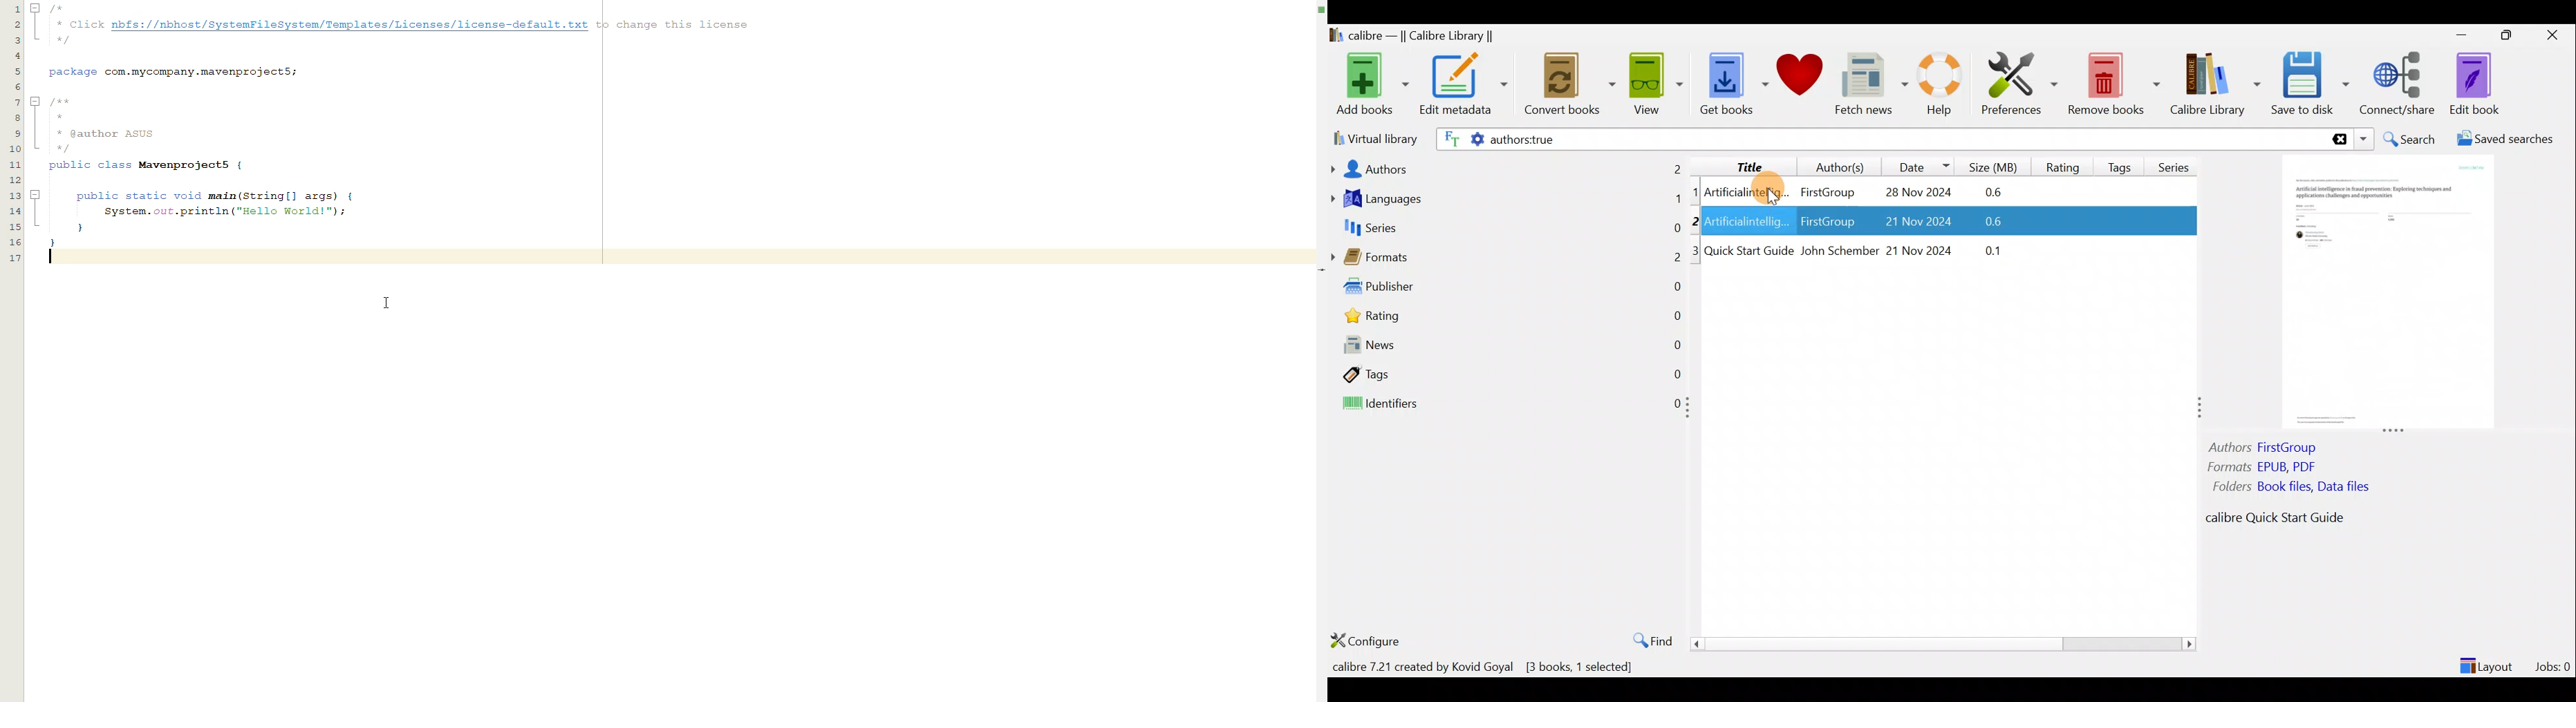 The image size is (2576, 728). I want to click on 28 Nov 2024, so click(1911, 194).